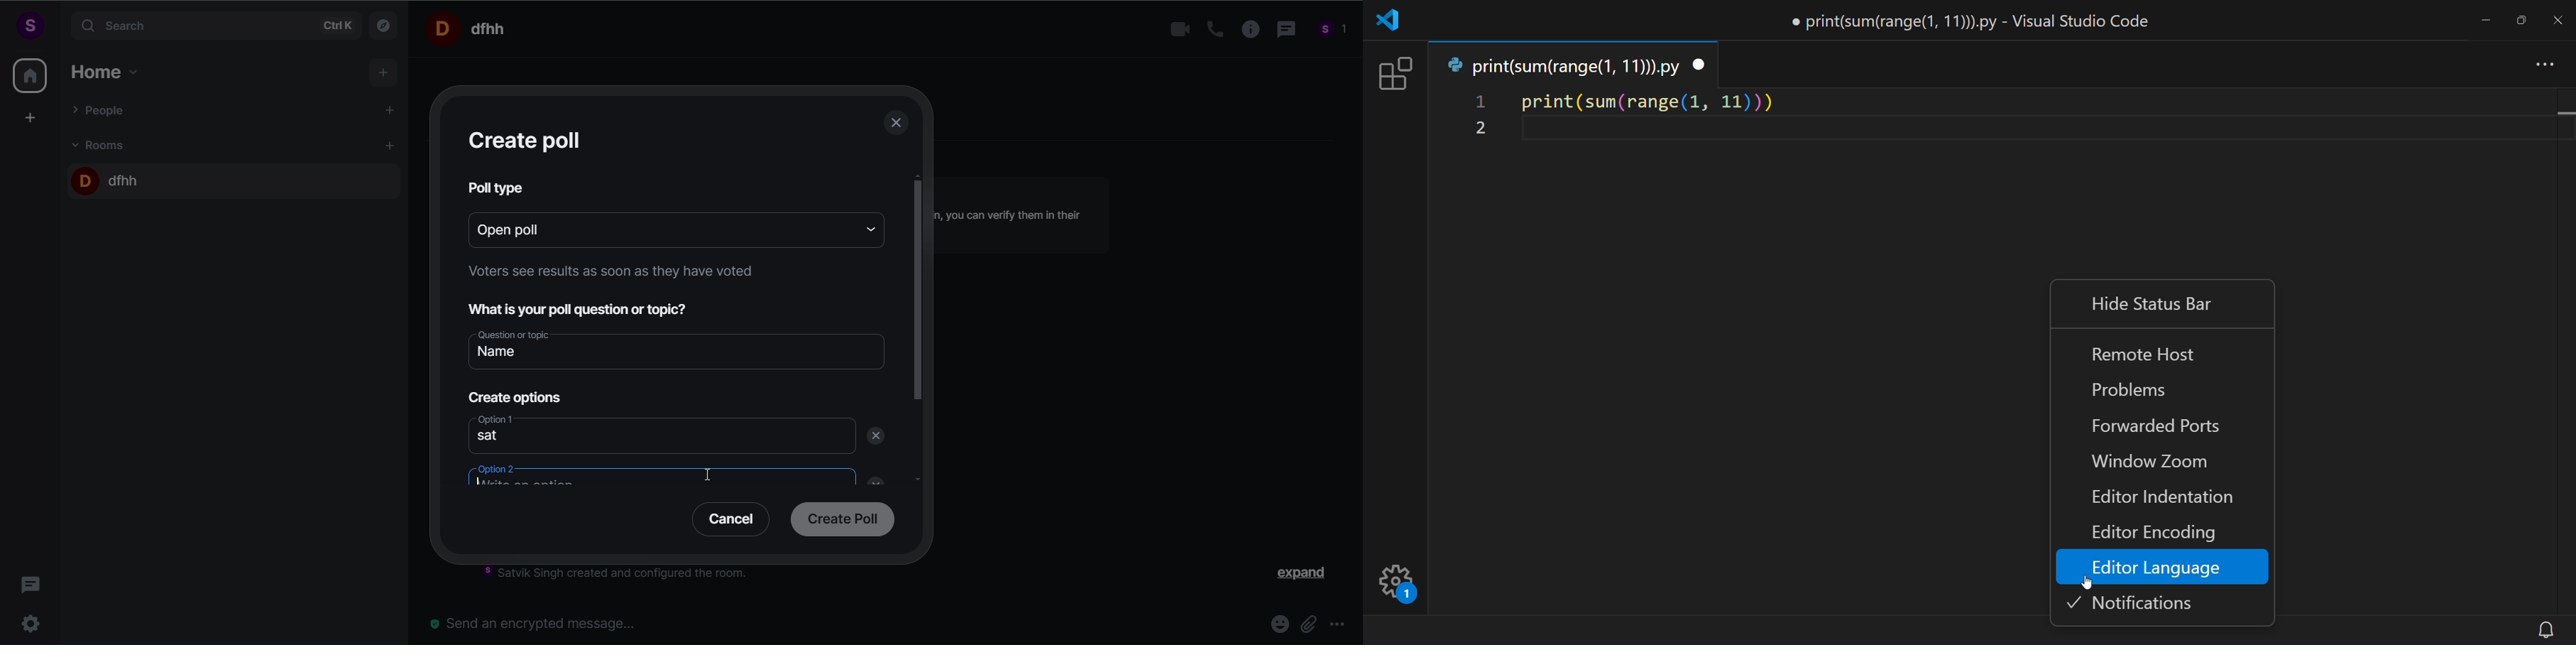 Image resolution: width=2576 pixels, height=672 pixels. I want to click on room info, so click(1246, 30).